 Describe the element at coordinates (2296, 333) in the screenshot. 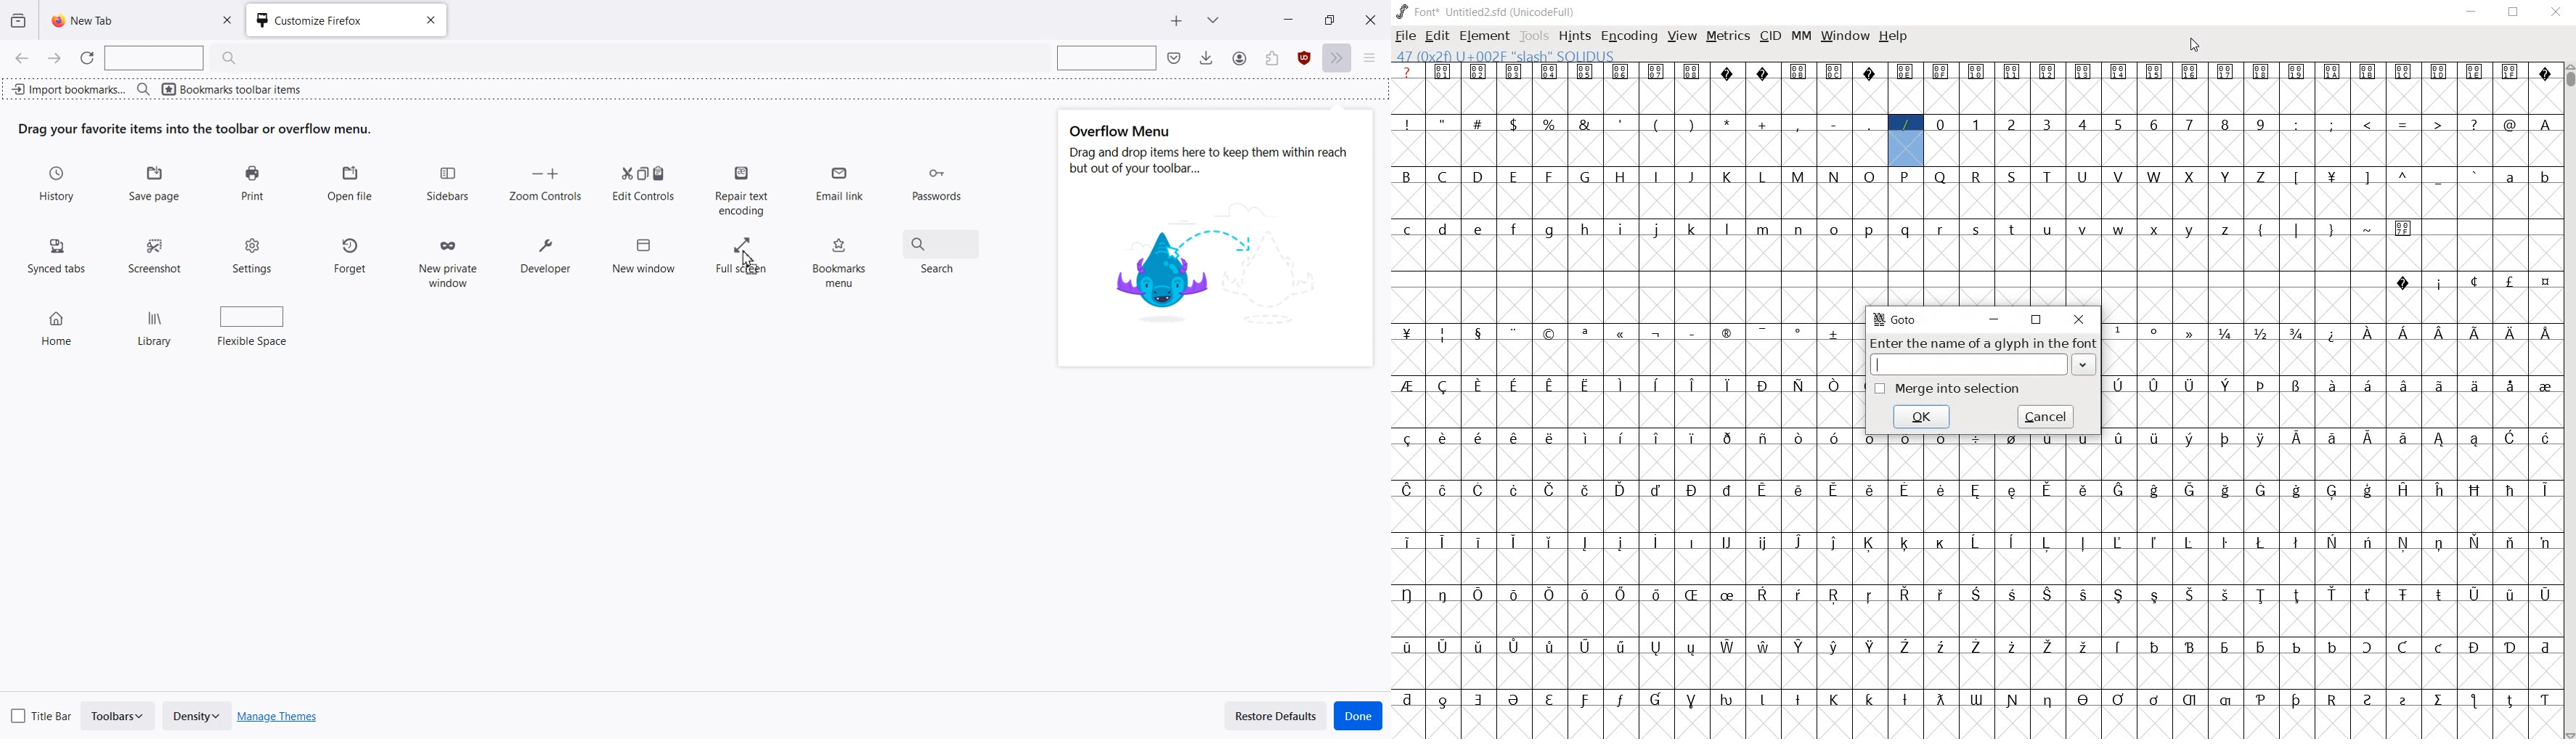

I see `glyph` at that location.